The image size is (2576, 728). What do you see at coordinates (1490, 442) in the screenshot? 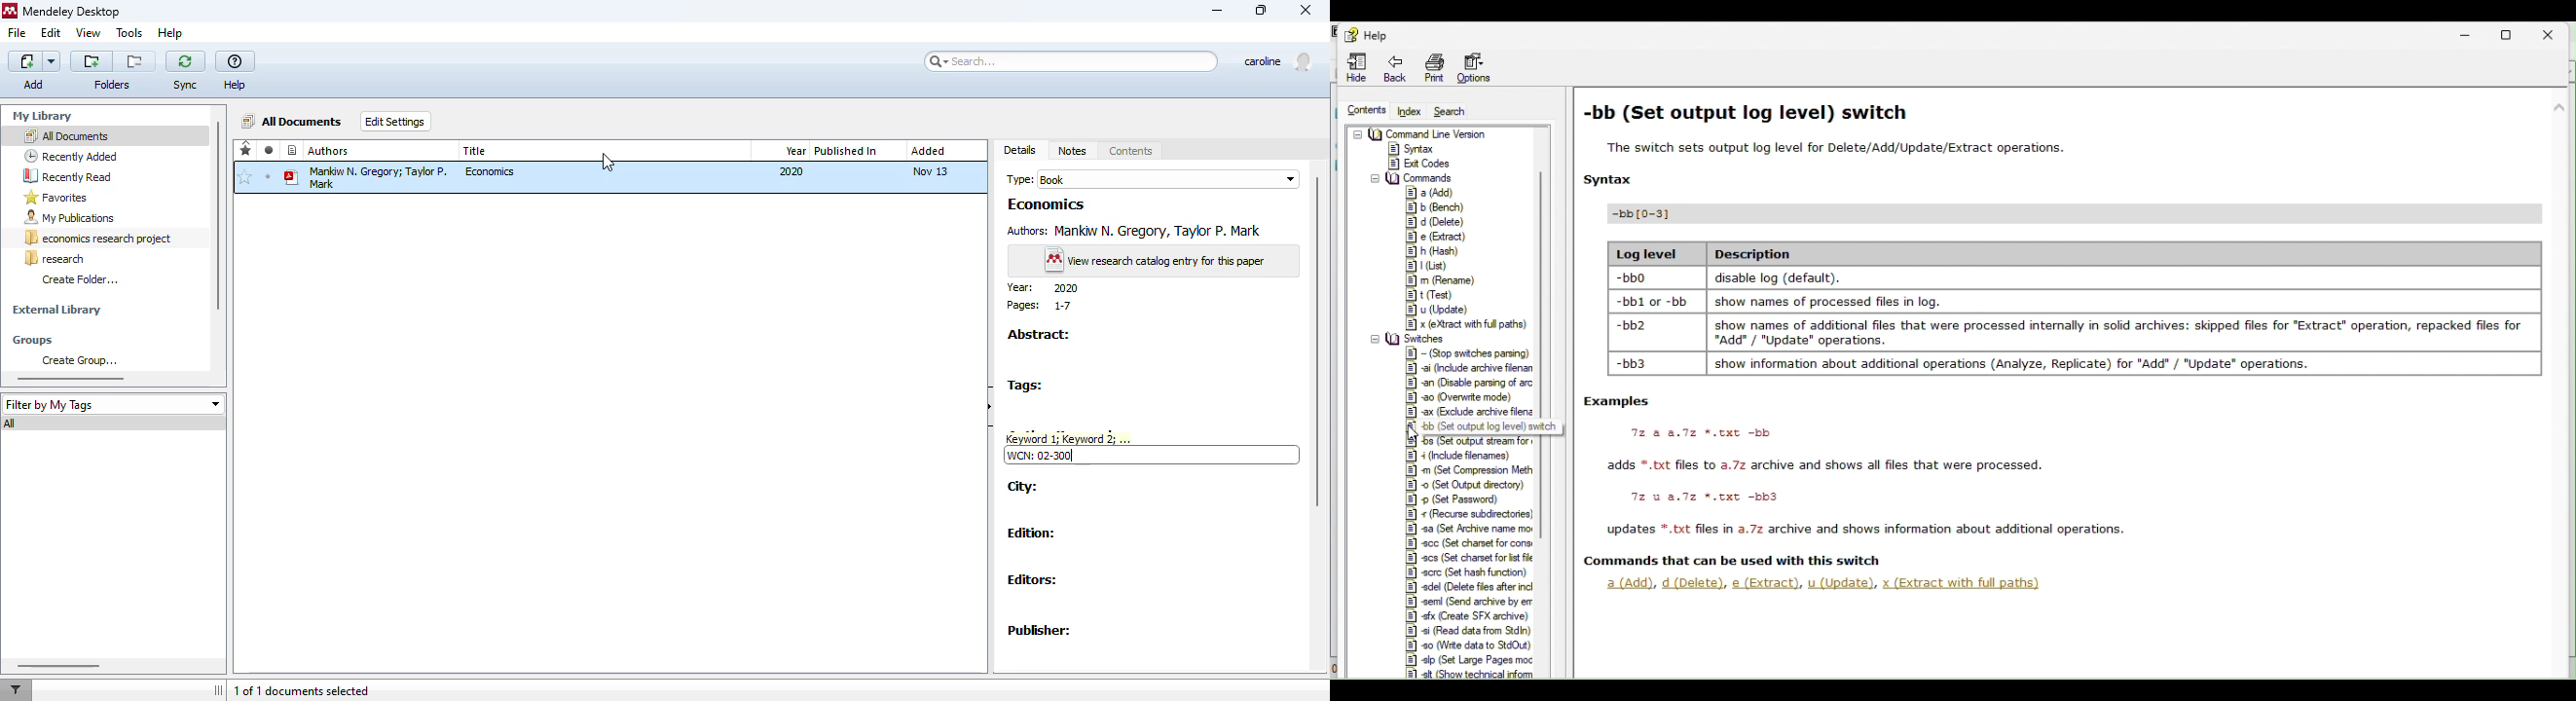
I see `=] 0s Det output stream for |` at bounding box center [1490, 442].